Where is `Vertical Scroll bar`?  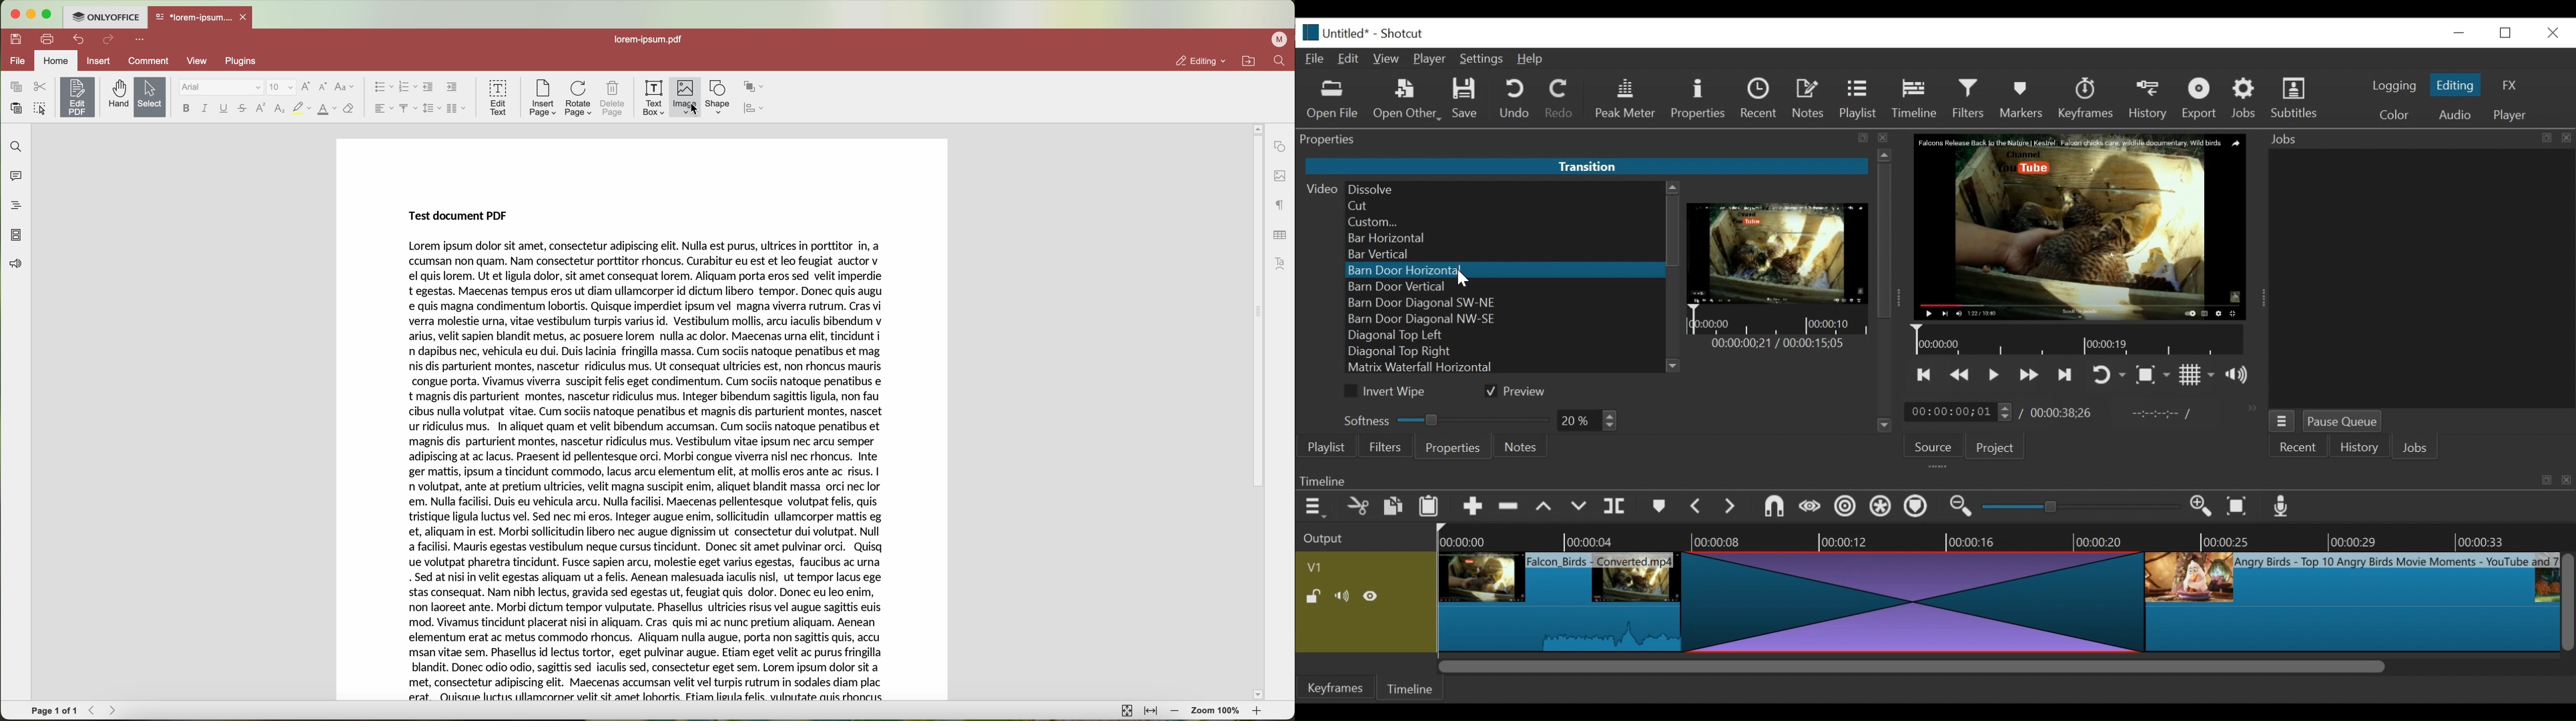 Vertical Scroll bar is located at coordinates (1673, 232).